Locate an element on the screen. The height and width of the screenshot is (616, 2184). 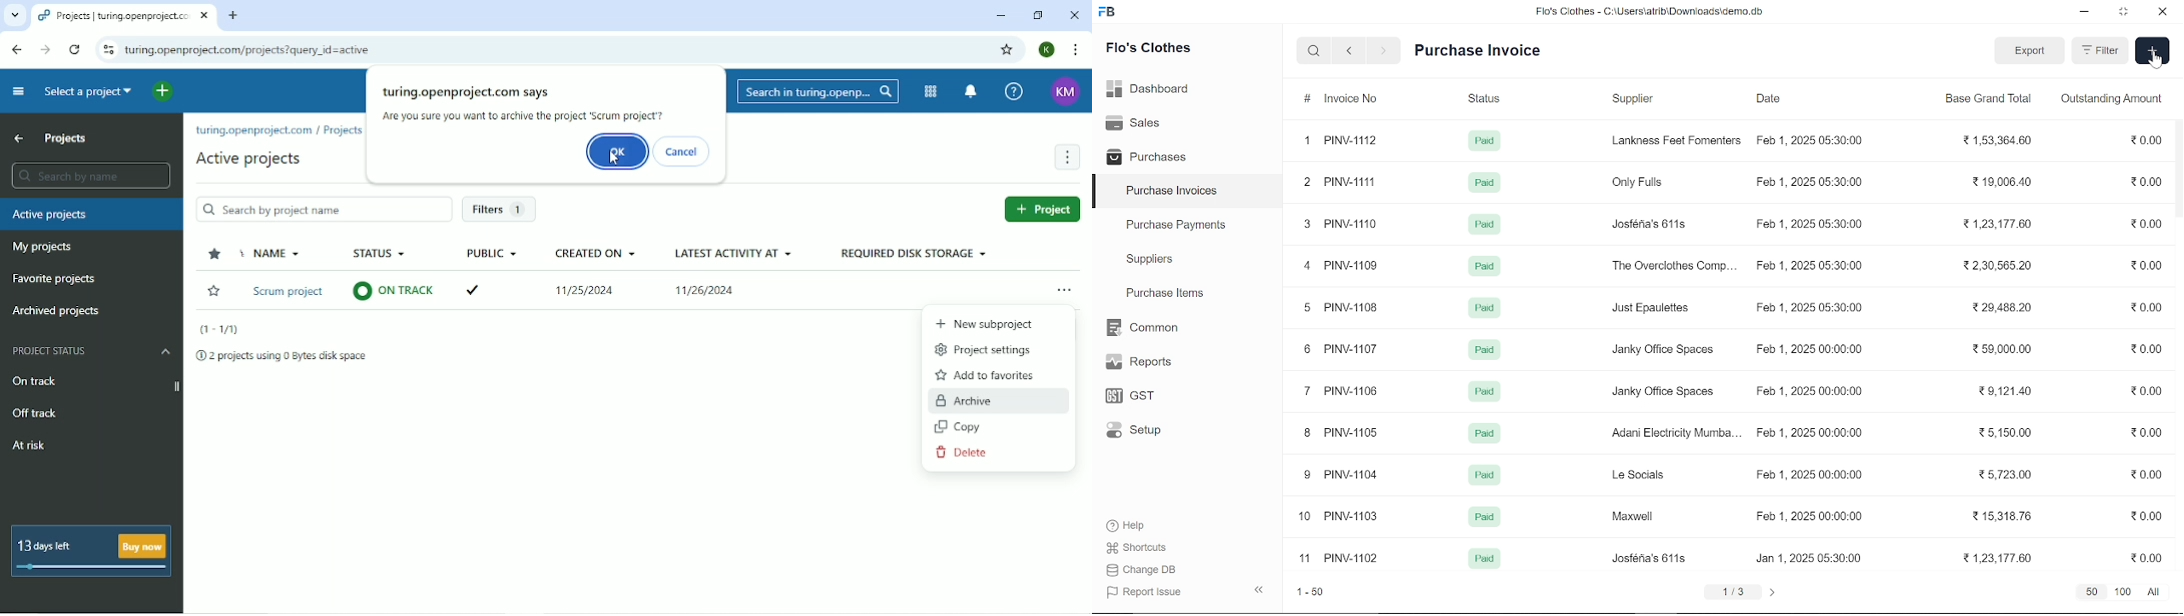
Scrum project is located at coordinates (289, 293).